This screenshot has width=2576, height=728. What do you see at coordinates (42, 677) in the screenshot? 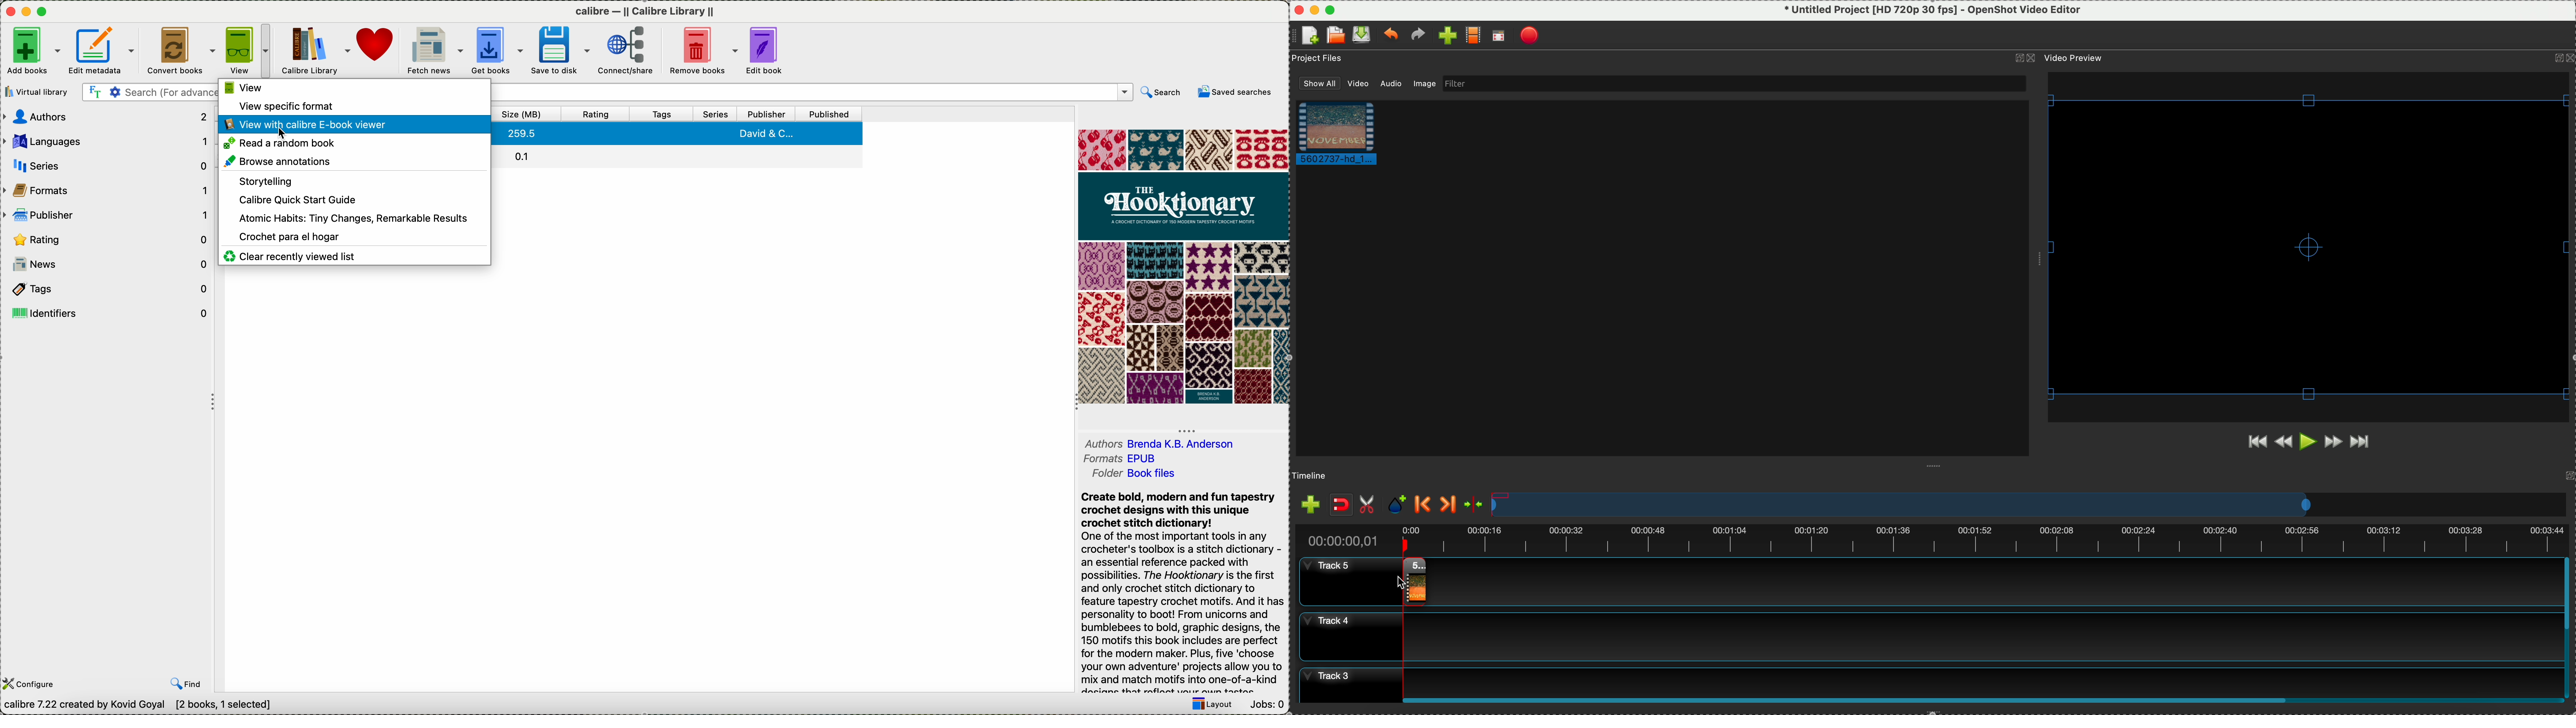
I see `configure` at bounding box center [42, 677].